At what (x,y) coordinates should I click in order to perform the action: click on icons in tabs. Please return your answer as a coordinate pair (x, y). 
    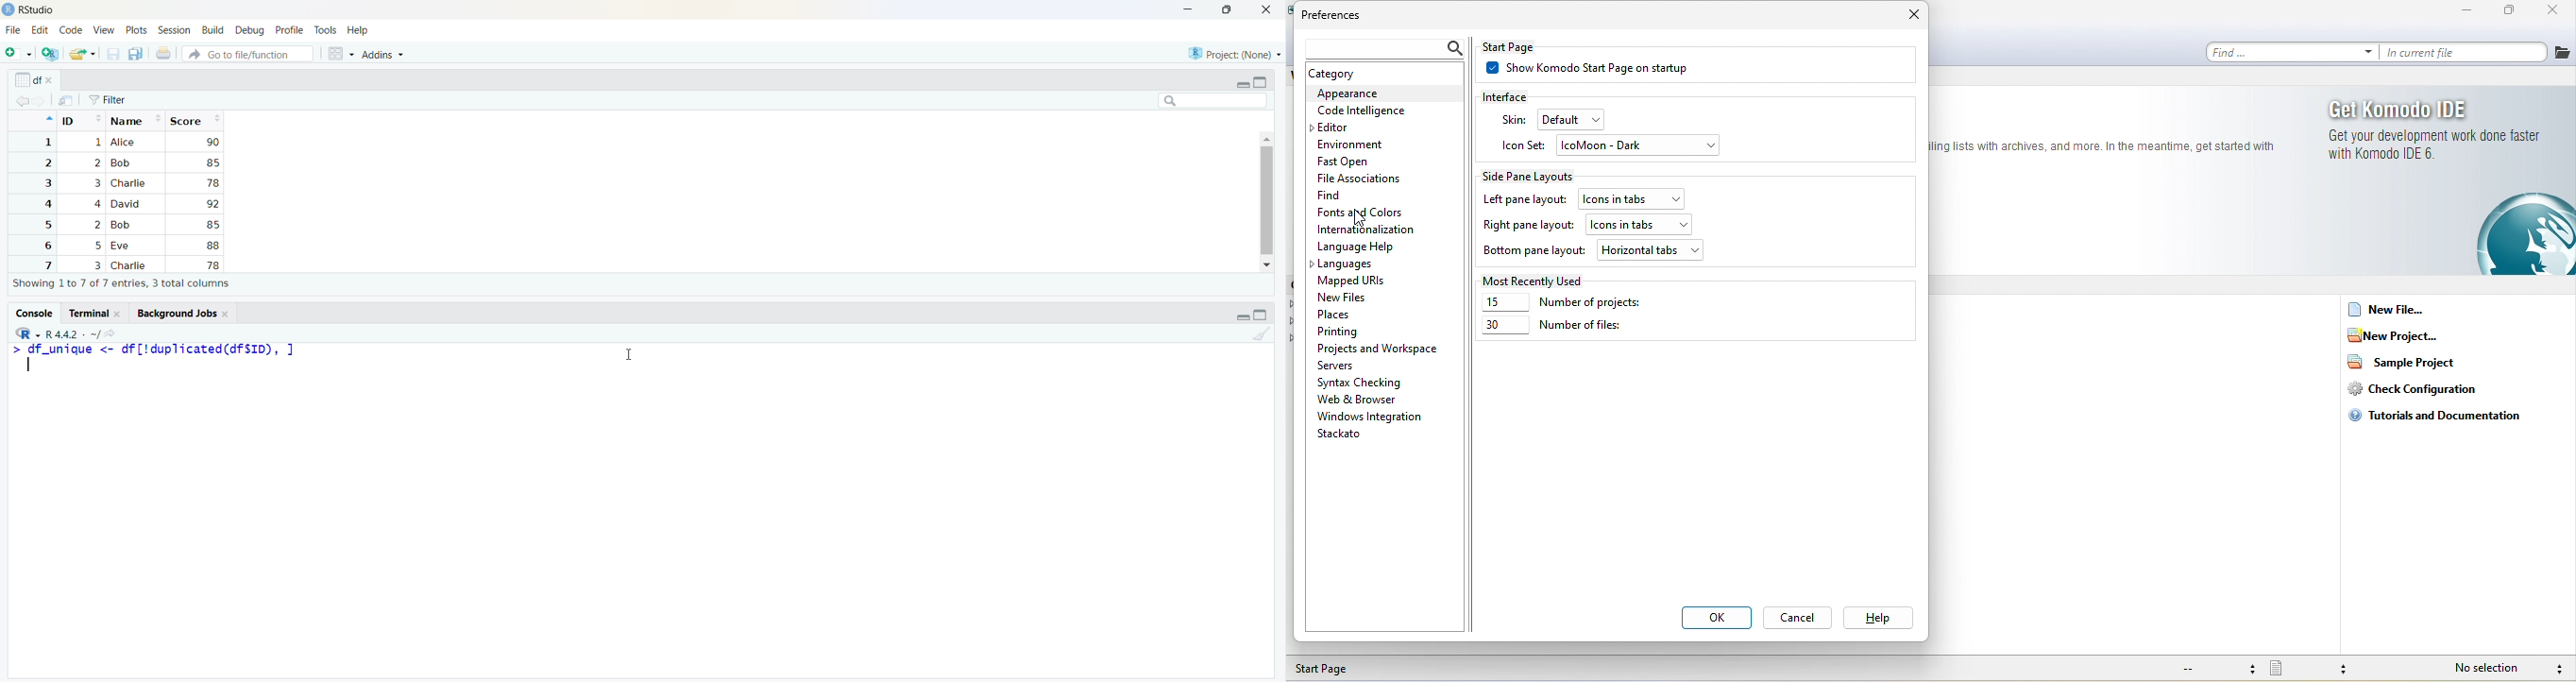
    Looking at the image, I should click on (1639, 199).